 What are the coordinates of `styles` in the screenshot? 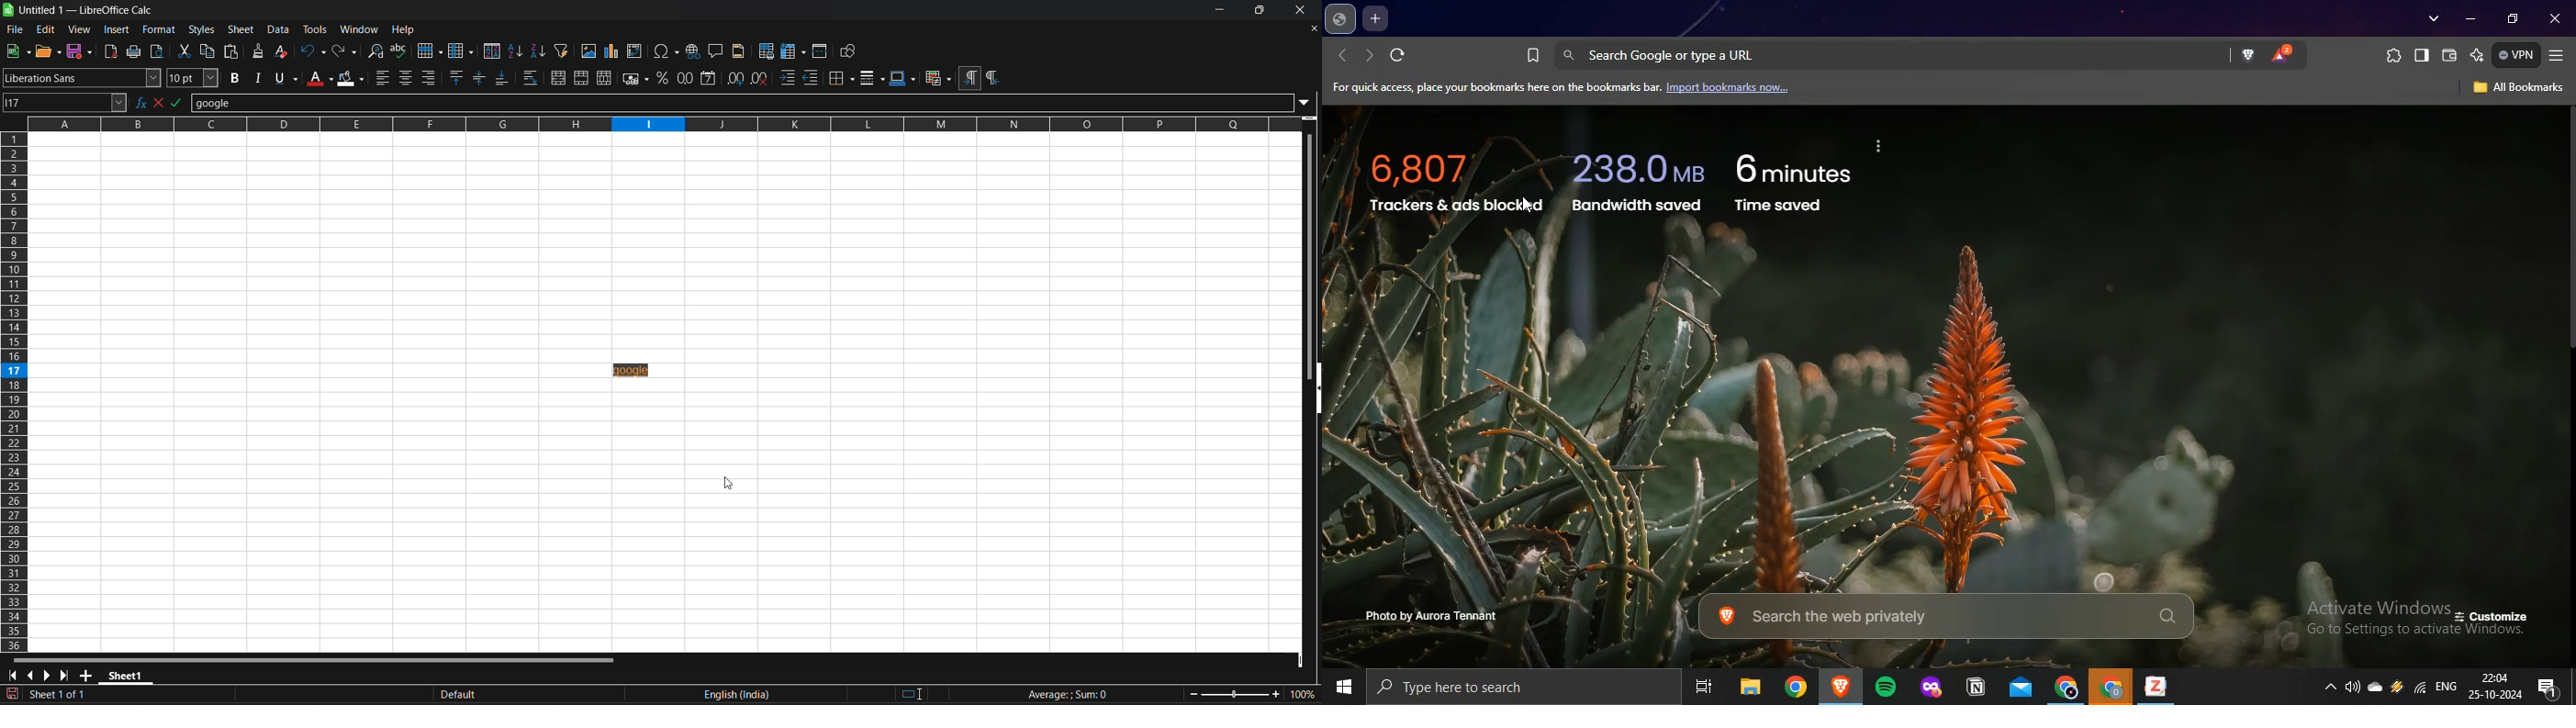 It's located at (202, 30).